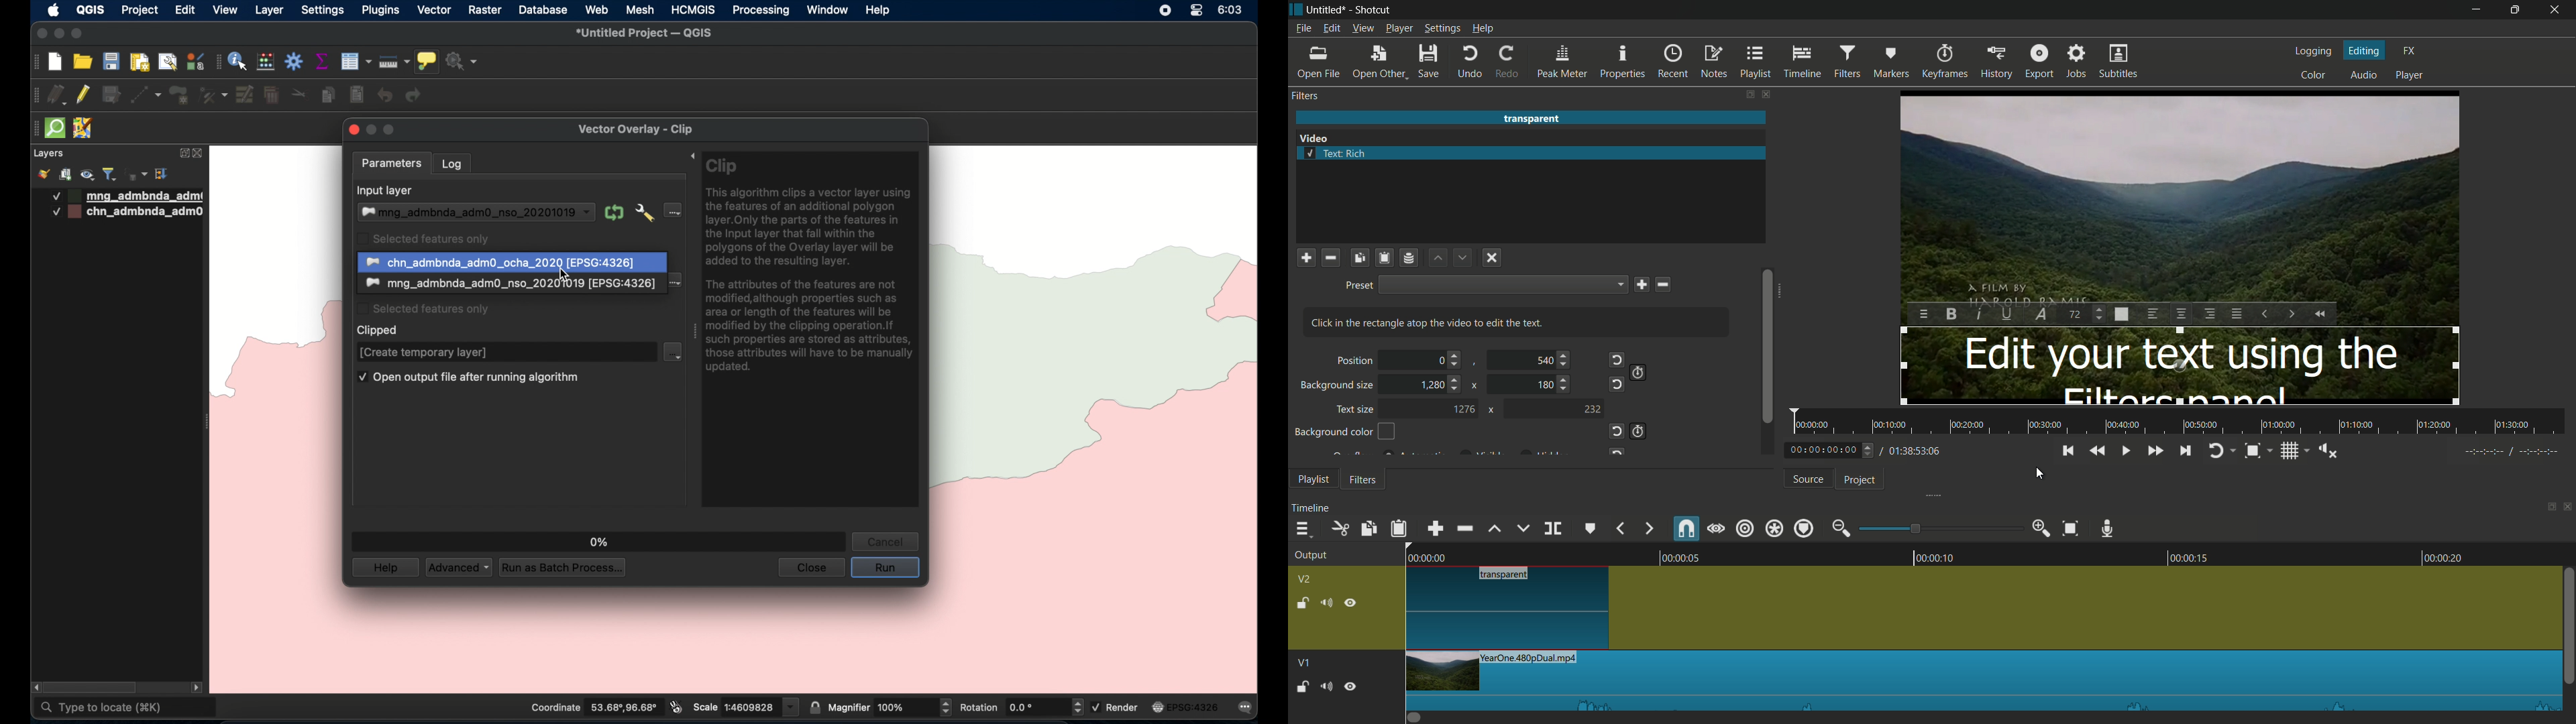 This screenshot has height=728, width=2576. What do you see at coordinates (885, 568) in the screenshot?
I see `run` at bounding box center [885, 568].